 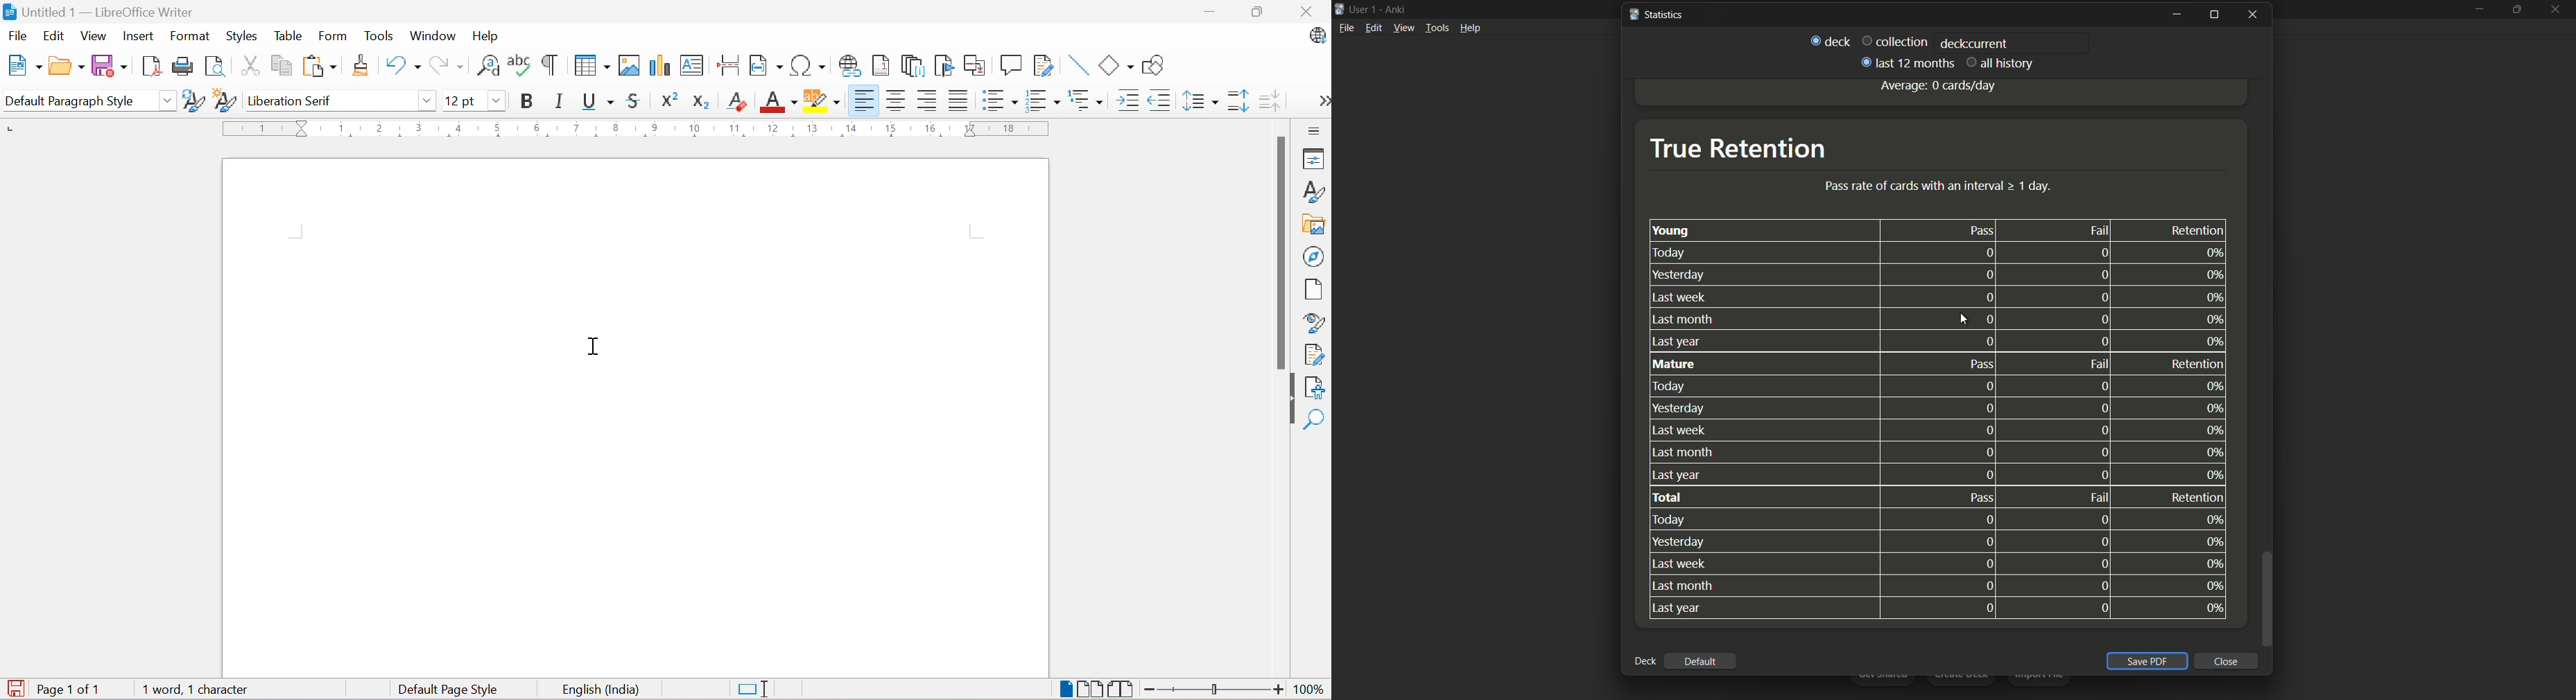 I want to click on default, so click(x=1703, y=662).